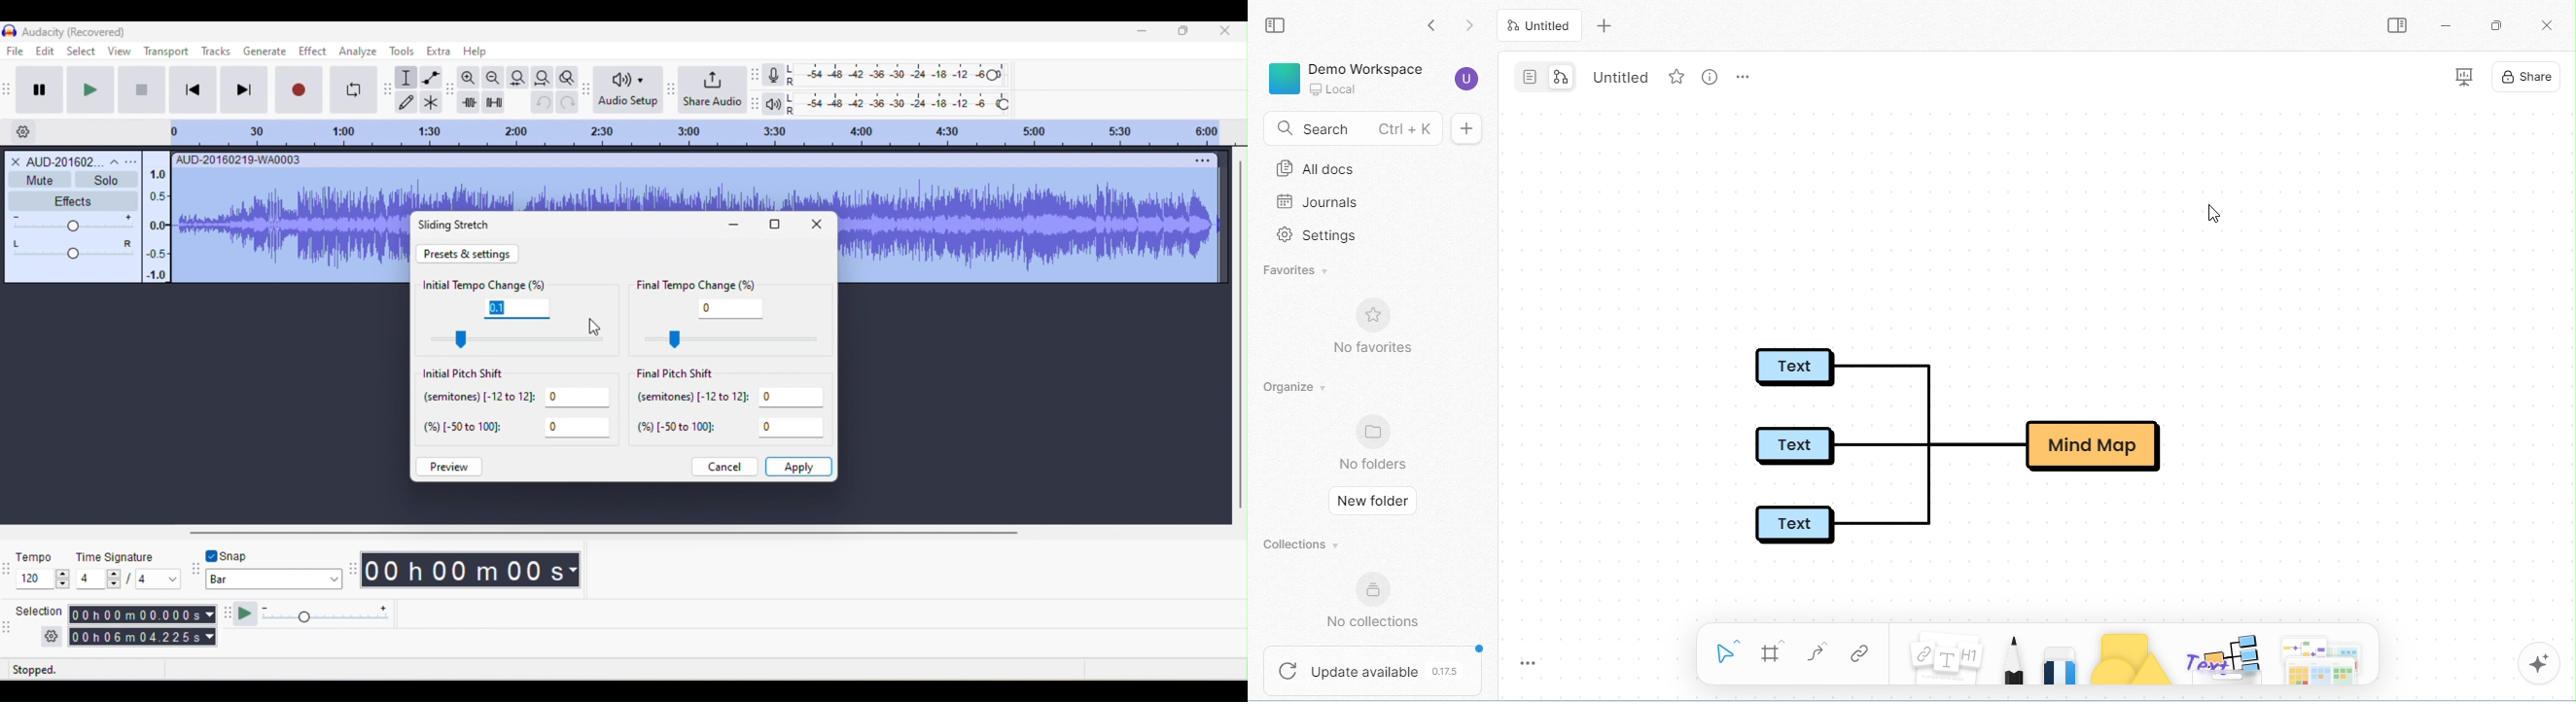  What do you see at coordinates (756, 75) in the screenshot?
I see `audacity recording meter toolbar` at bounding box center [756, 75].